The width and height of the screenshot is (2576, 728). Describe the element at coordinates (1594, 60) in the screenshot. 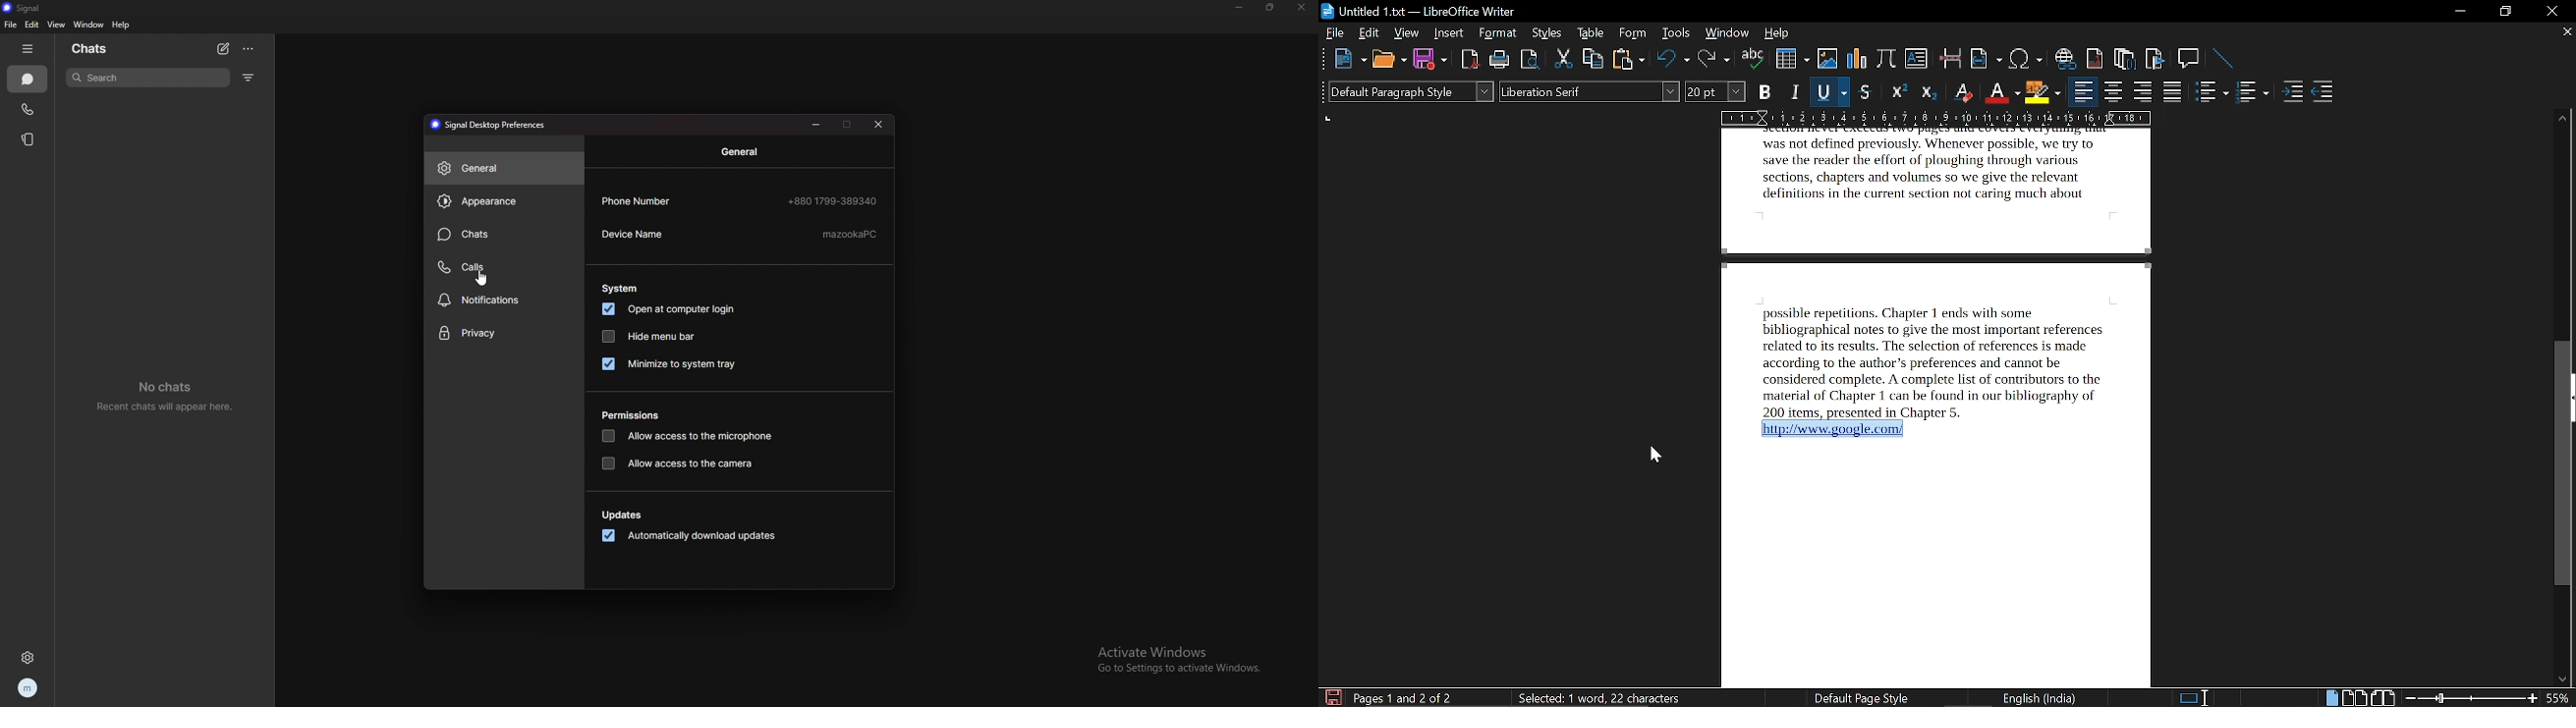

I see `copy` at that location.